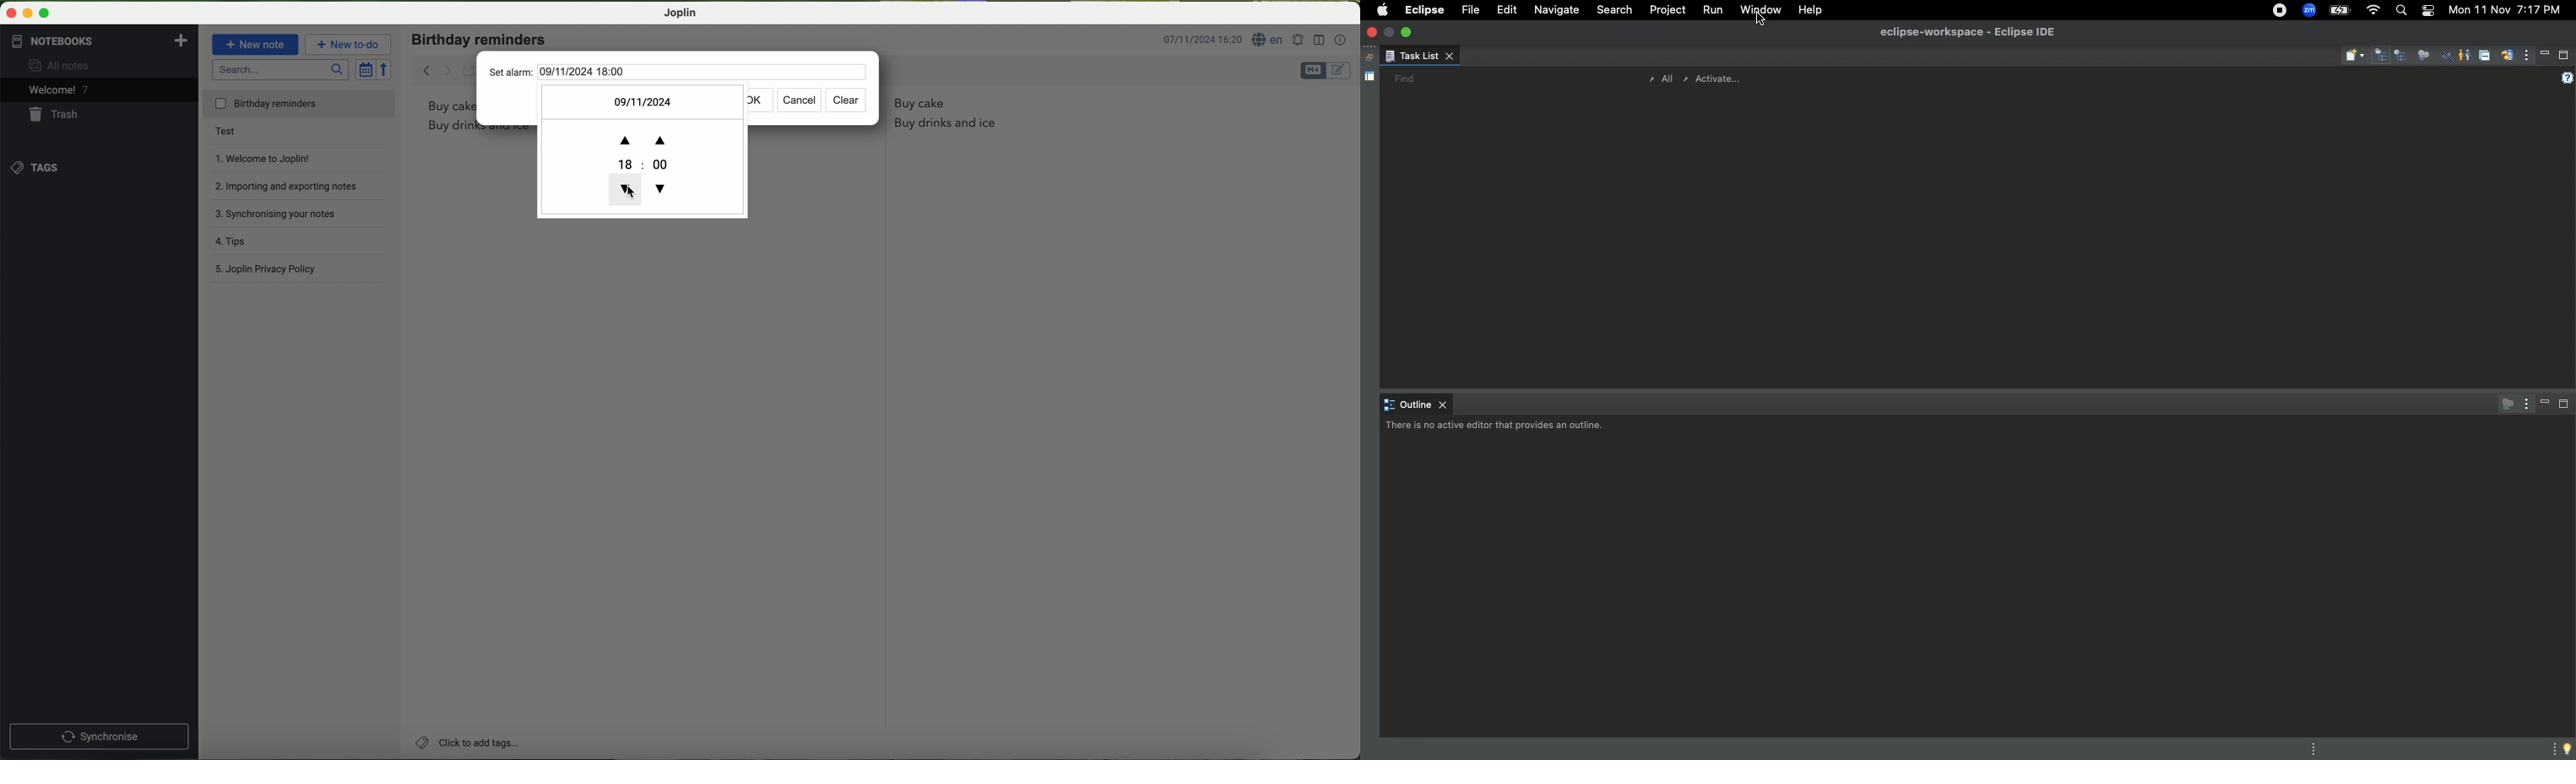  I want to click on set alarm, so click(1301, 41).